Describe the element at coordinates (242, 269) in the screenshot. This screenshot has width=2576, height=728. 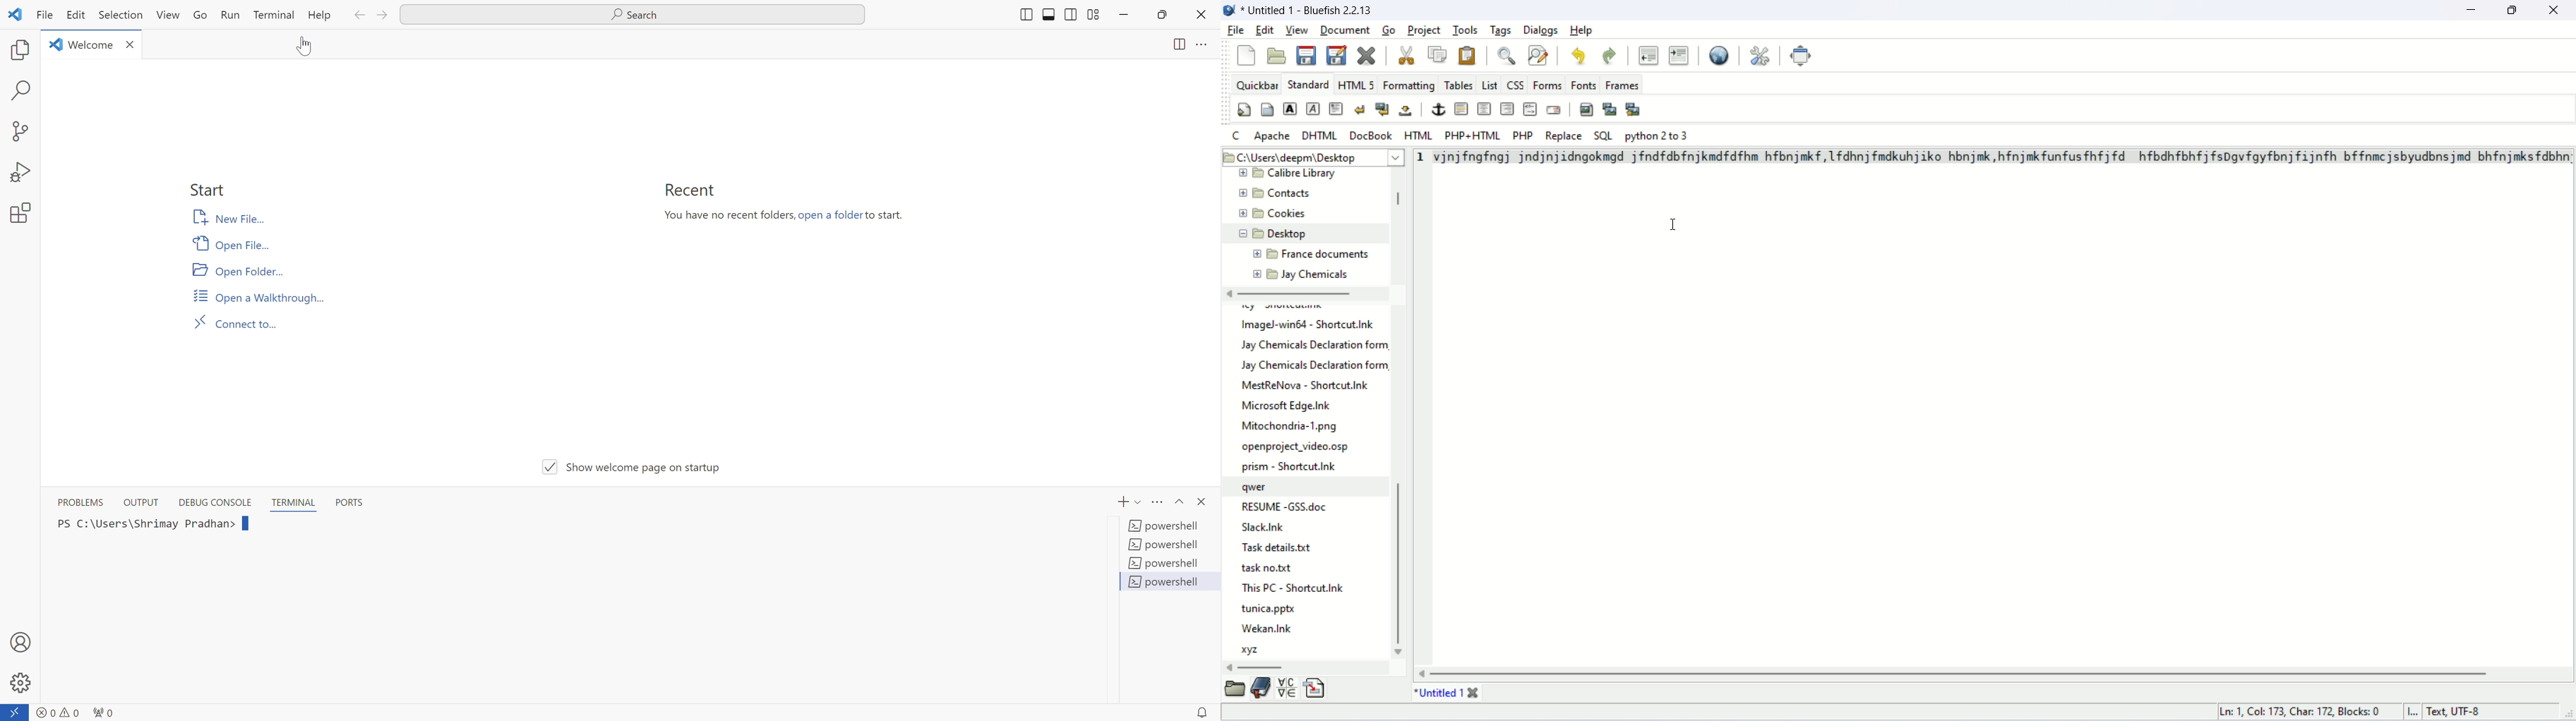
I see `Open Folder...` at that location.